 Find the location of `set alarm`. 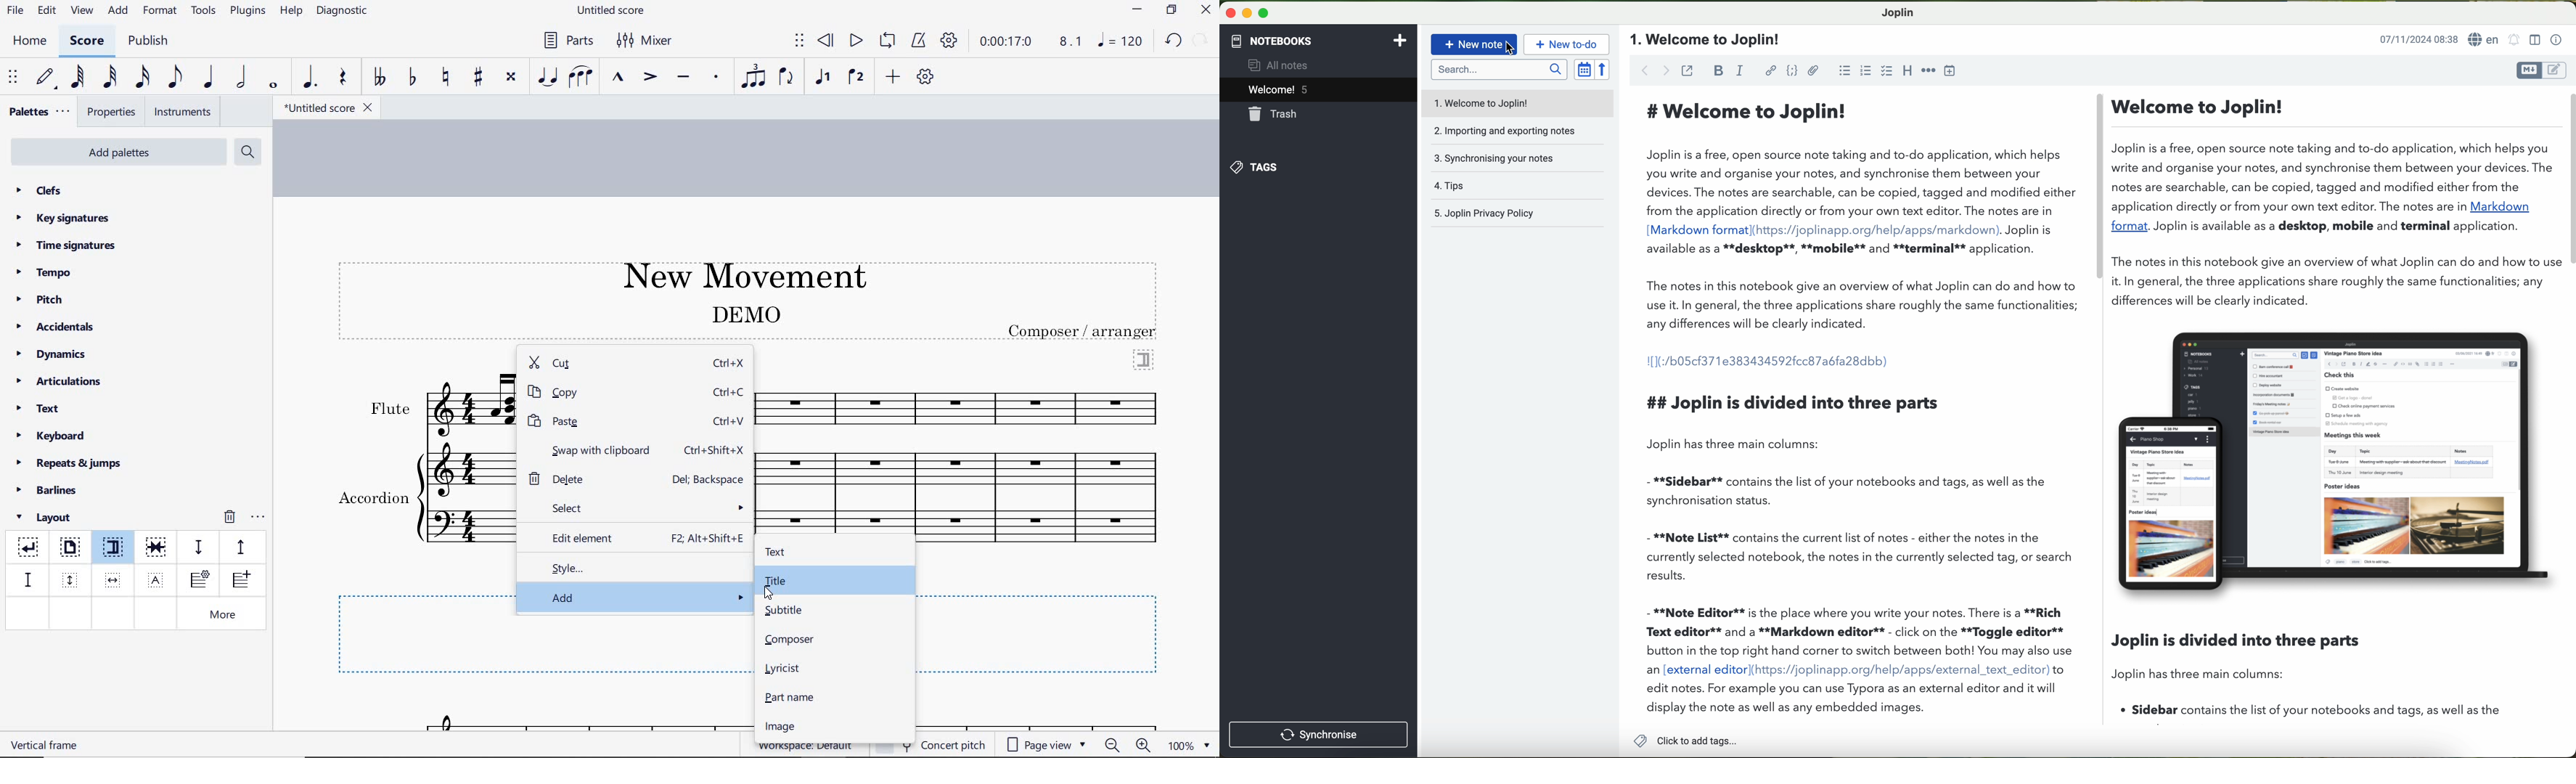

set alarm is located at coordinates (2515, 39).